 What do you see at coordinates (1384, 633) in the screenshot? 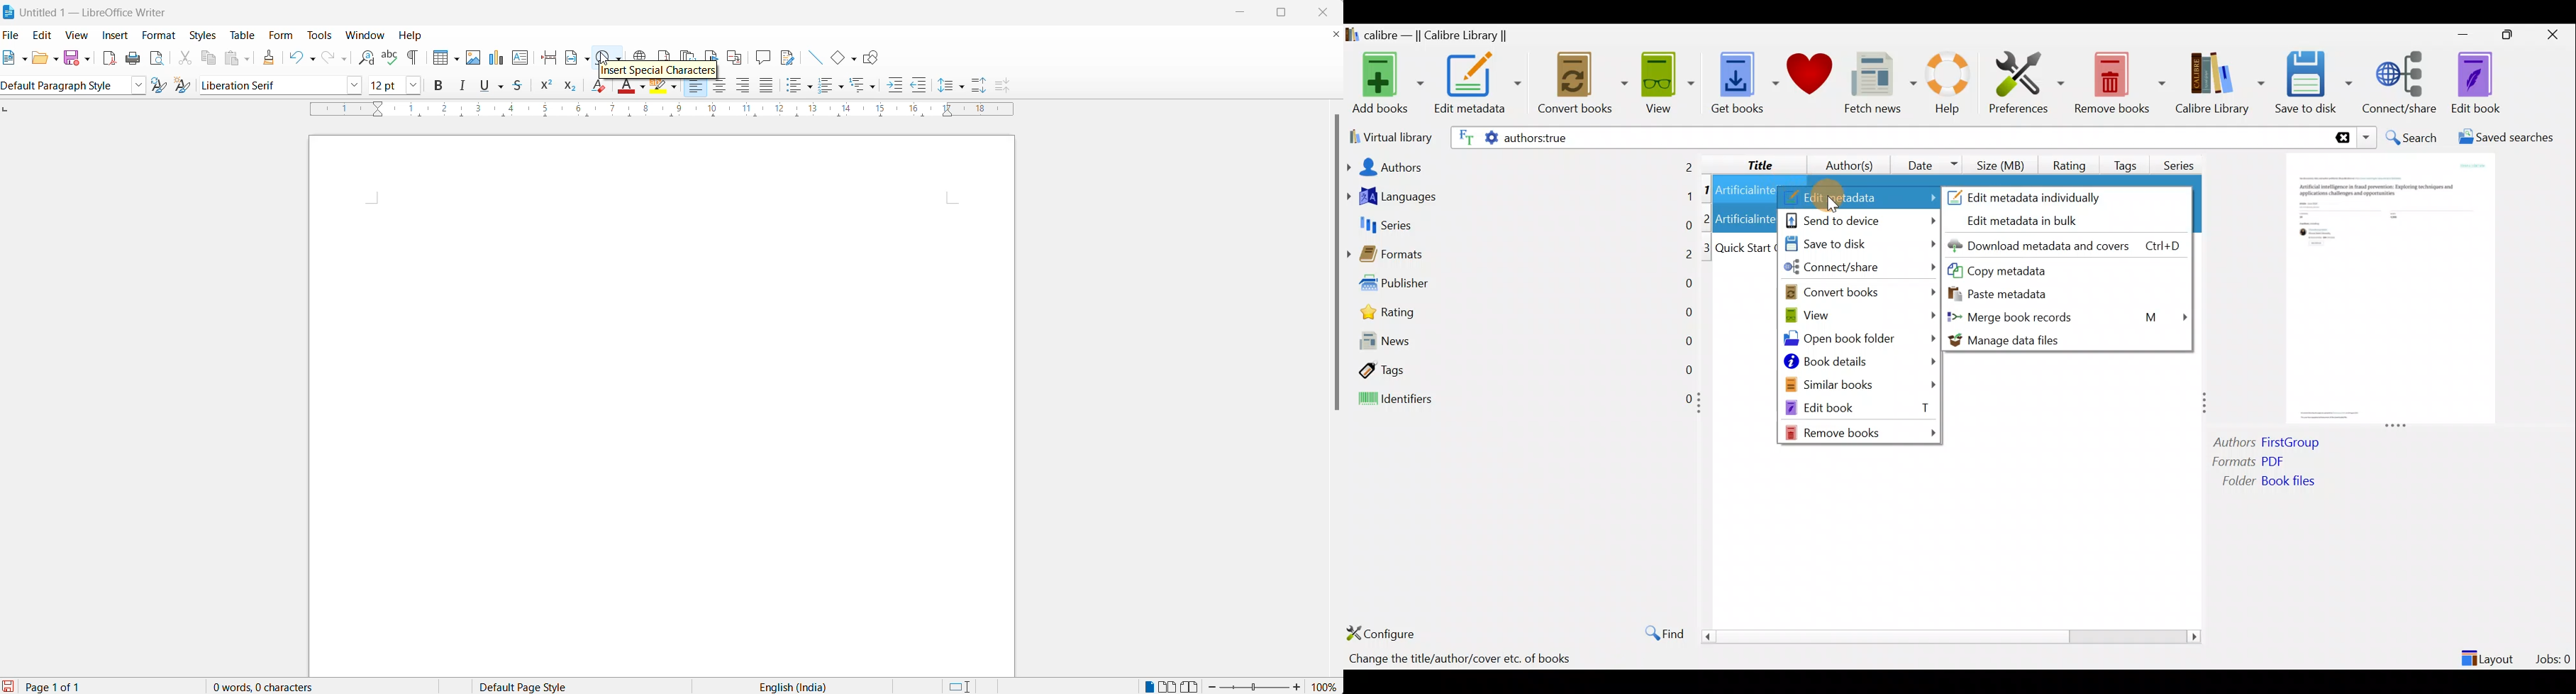
I see `Configure` at bounding box center [1384, 633].